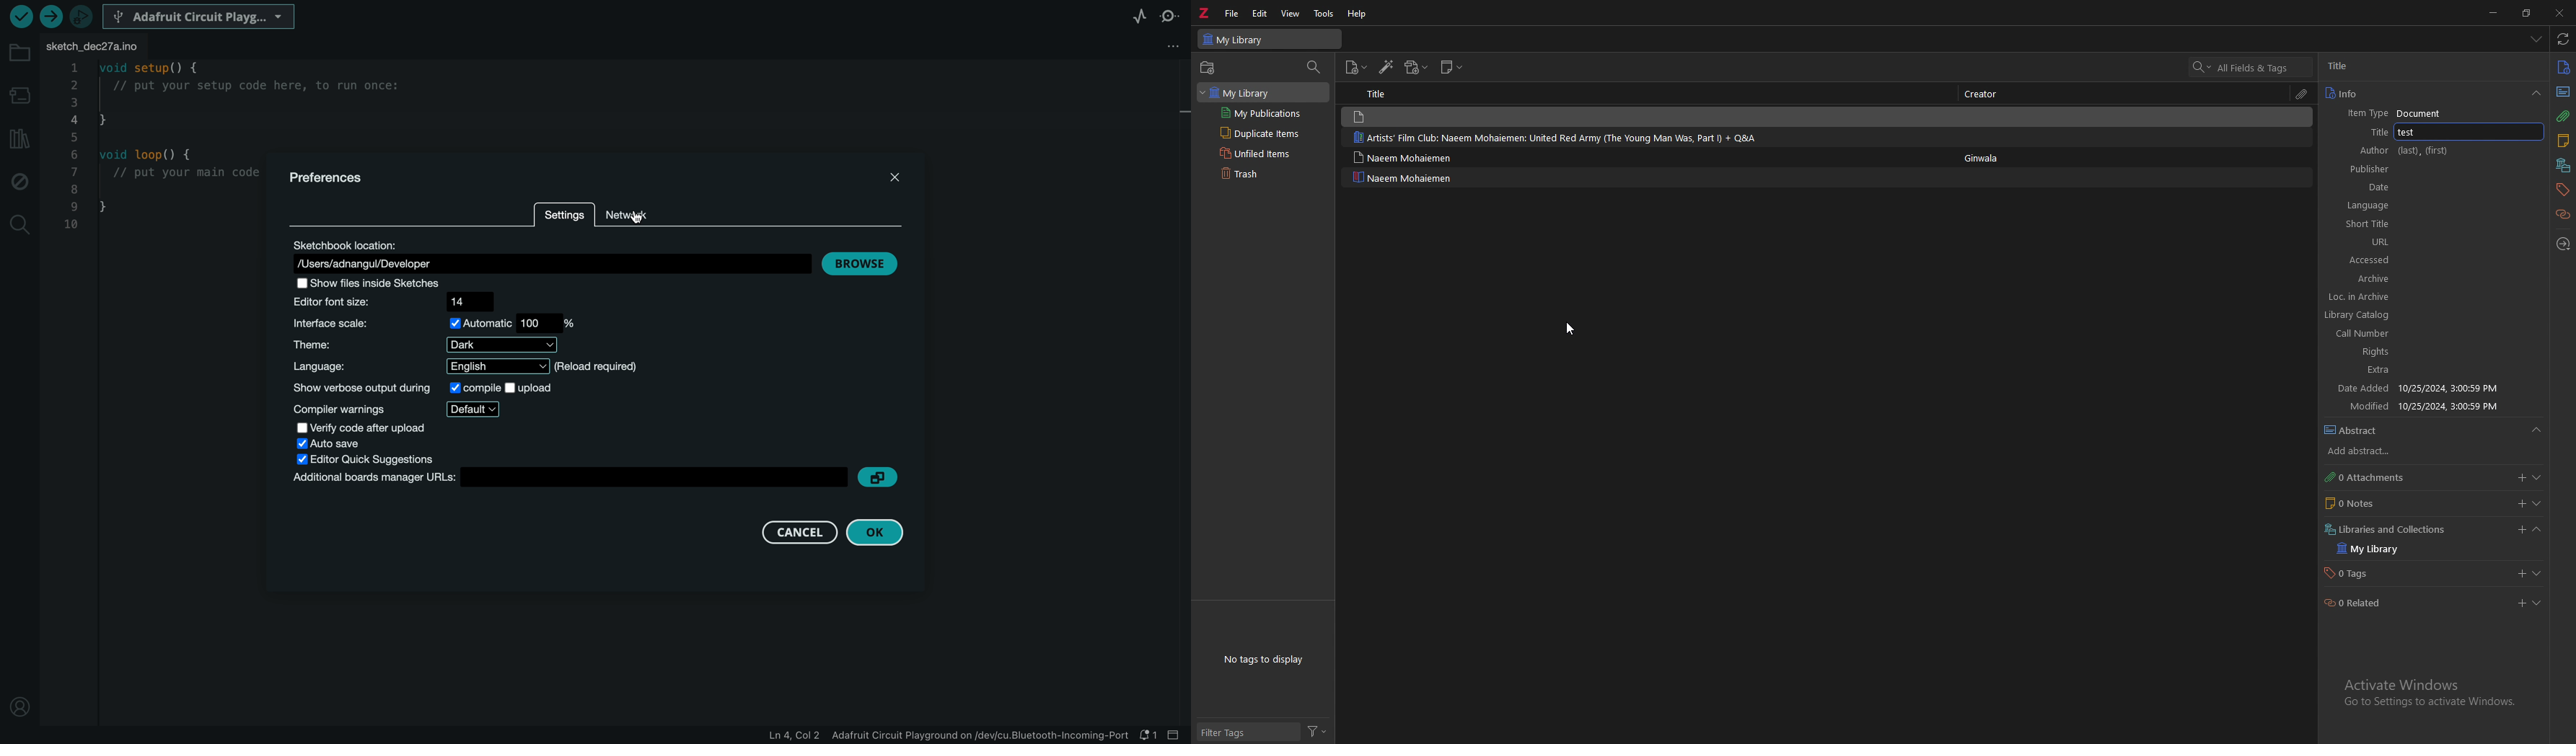 Image resolution: width=2576 pixels, height=756 pixels. I want to click on series, so click(2385, 187).